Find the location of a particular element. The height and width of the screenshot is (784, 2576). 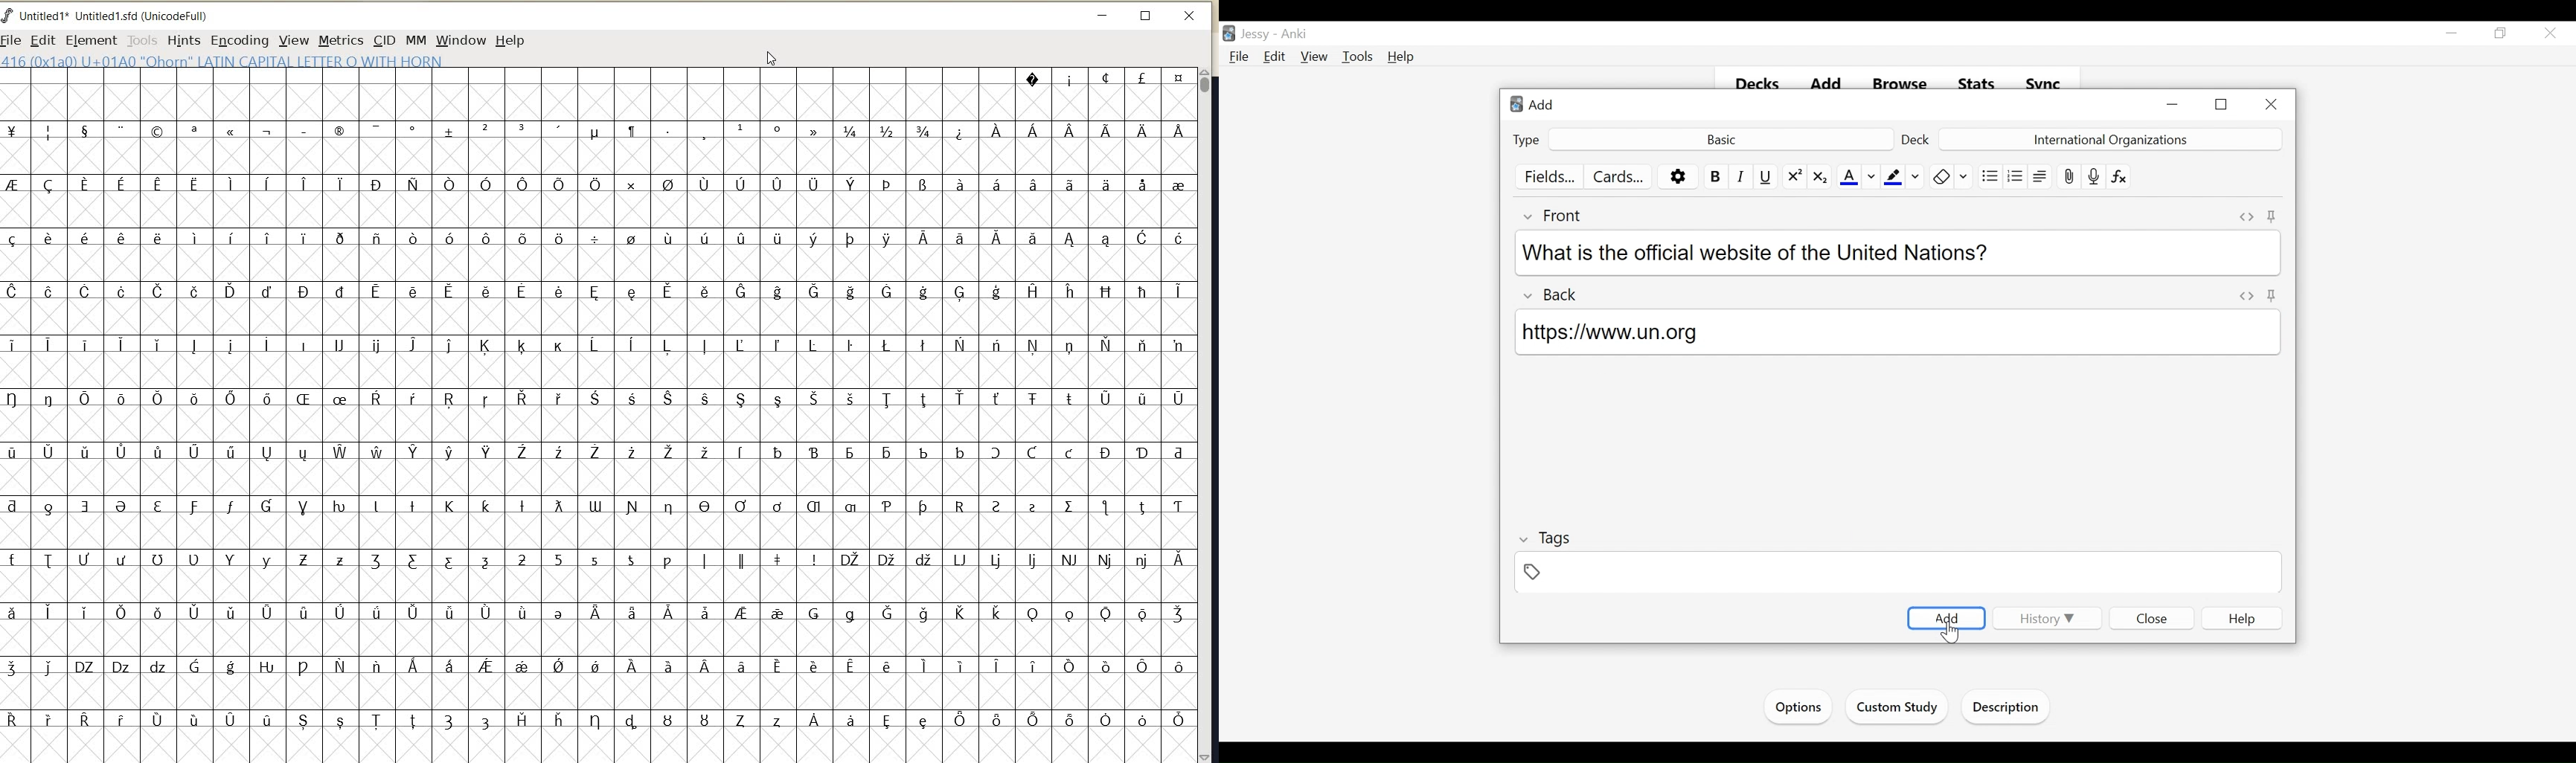

minimize is located at coordinates (2452, 33).